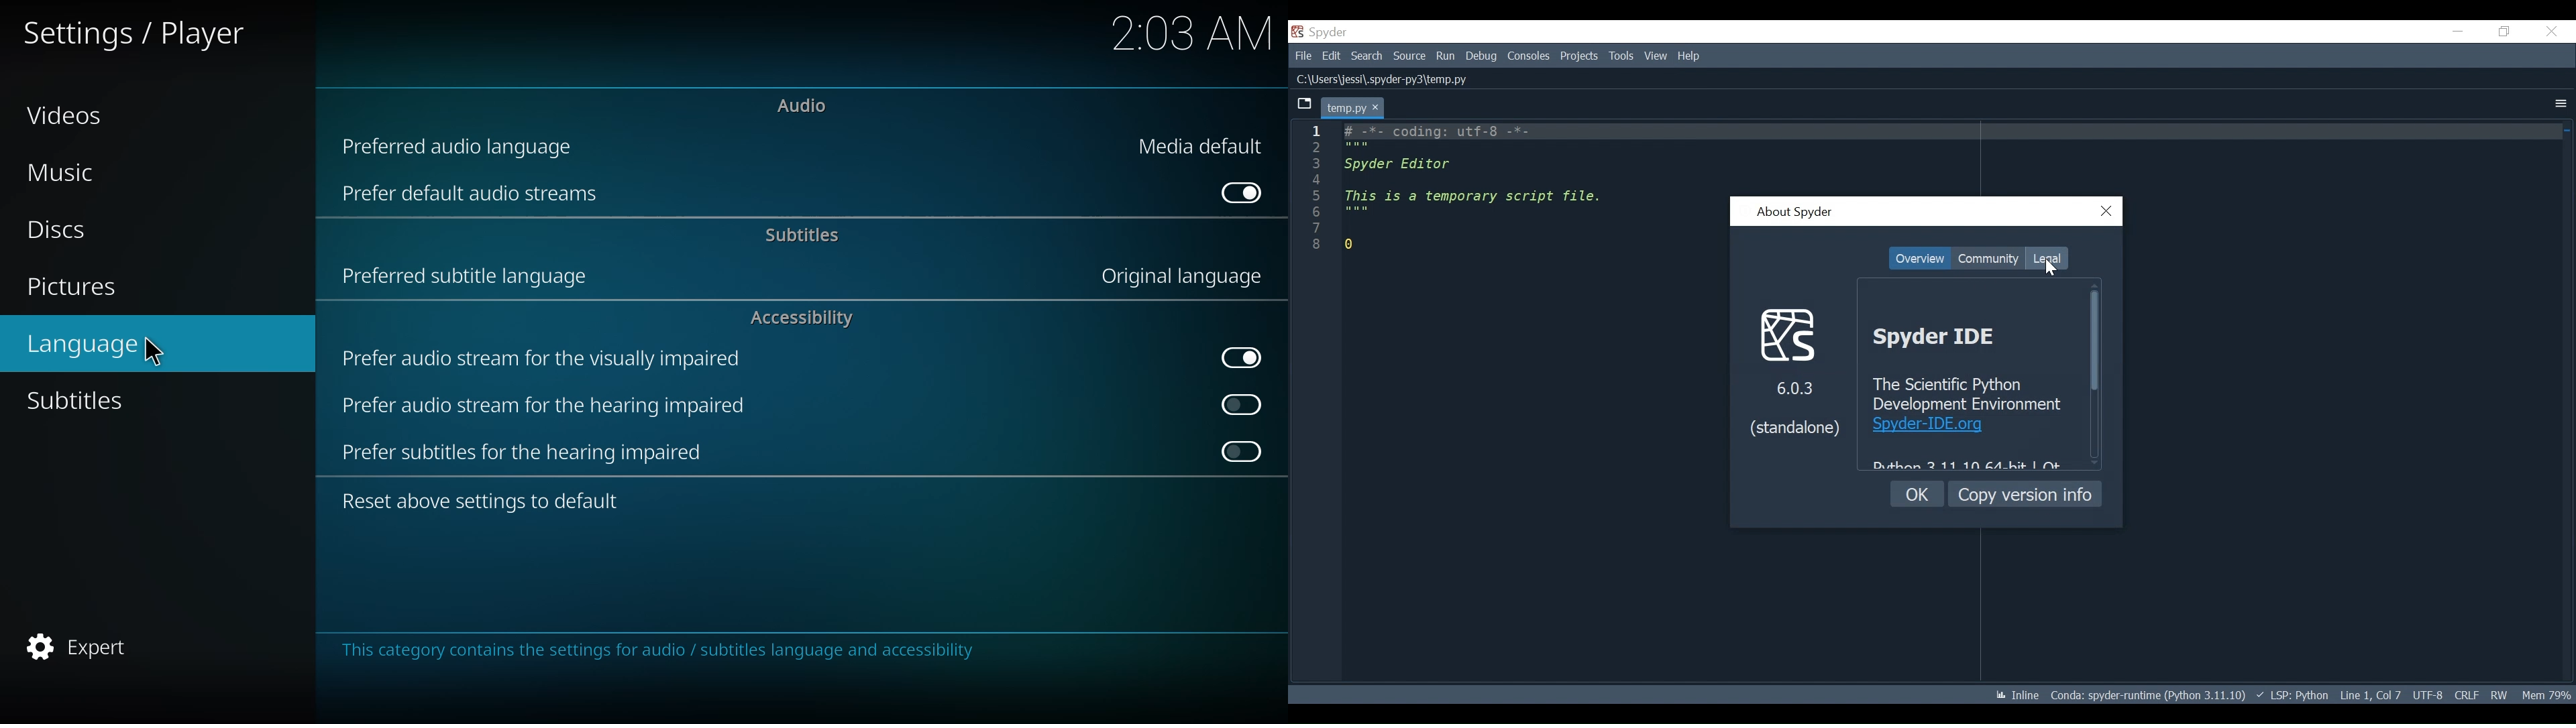  What do you see at coordinates (2505, 31) in the screenshot?
I see `Restore` at bounding box center [2505, 31].